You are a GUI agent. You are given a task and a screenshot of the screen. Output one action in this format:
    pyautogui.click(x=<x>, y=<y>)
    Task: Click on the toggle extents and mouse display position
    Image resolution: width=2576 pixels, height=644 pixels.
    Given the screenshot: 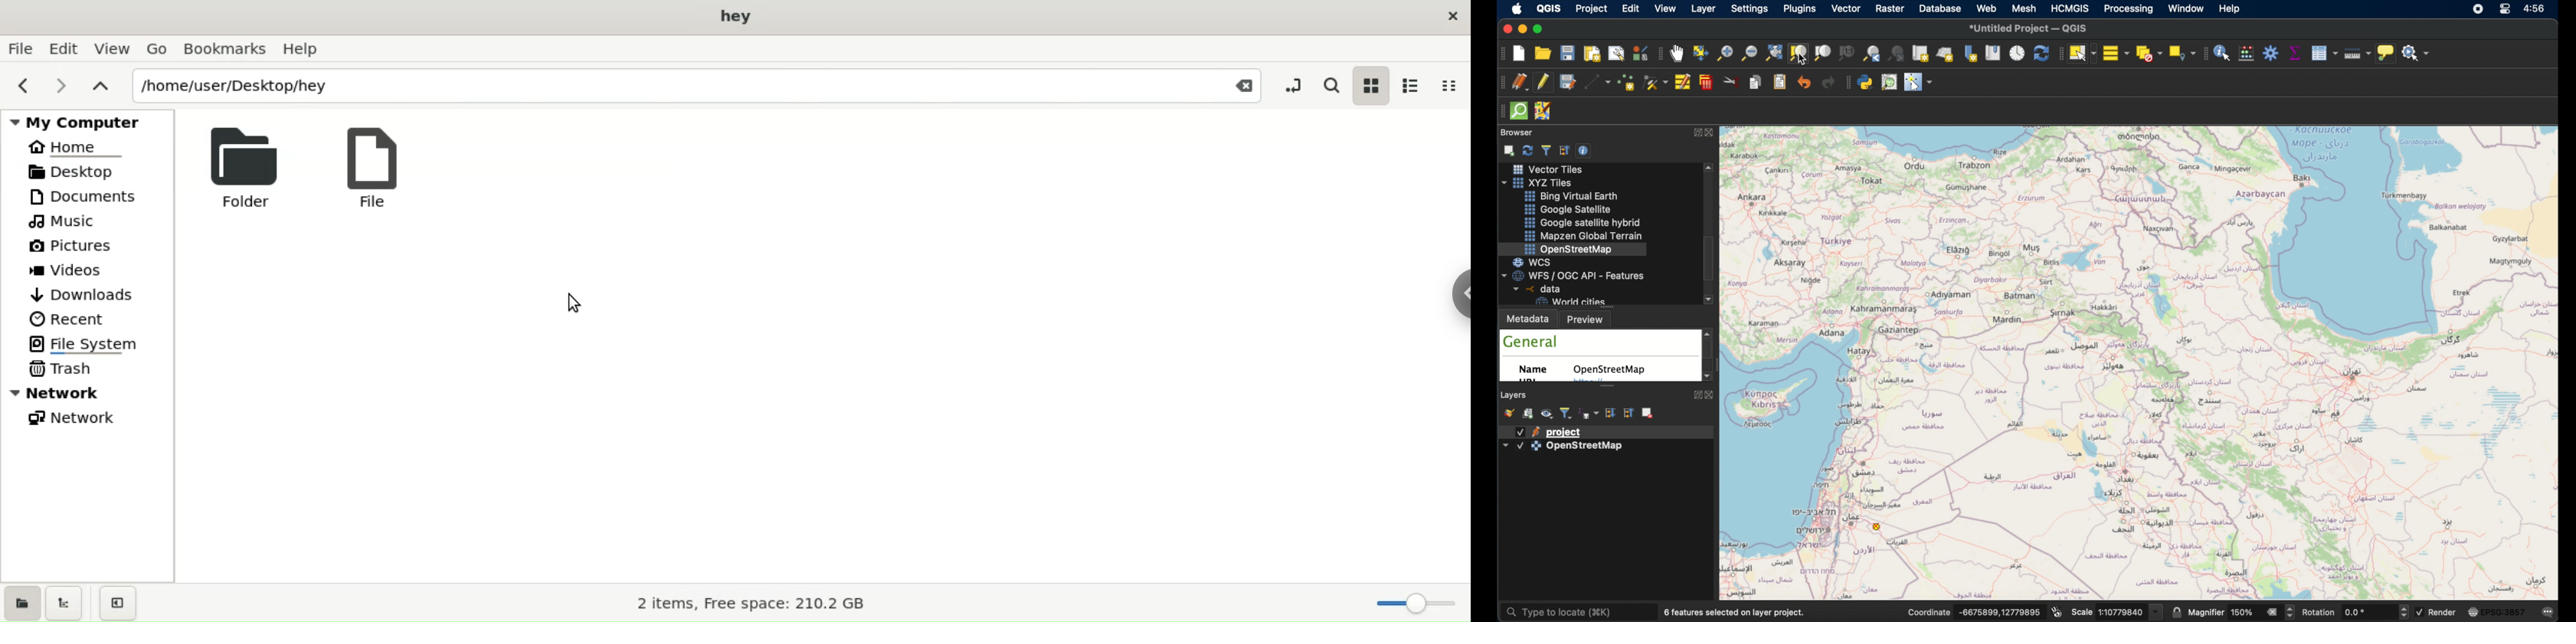 What is the action you would take?
    pyautogui.click(x=2058, y=610)
    